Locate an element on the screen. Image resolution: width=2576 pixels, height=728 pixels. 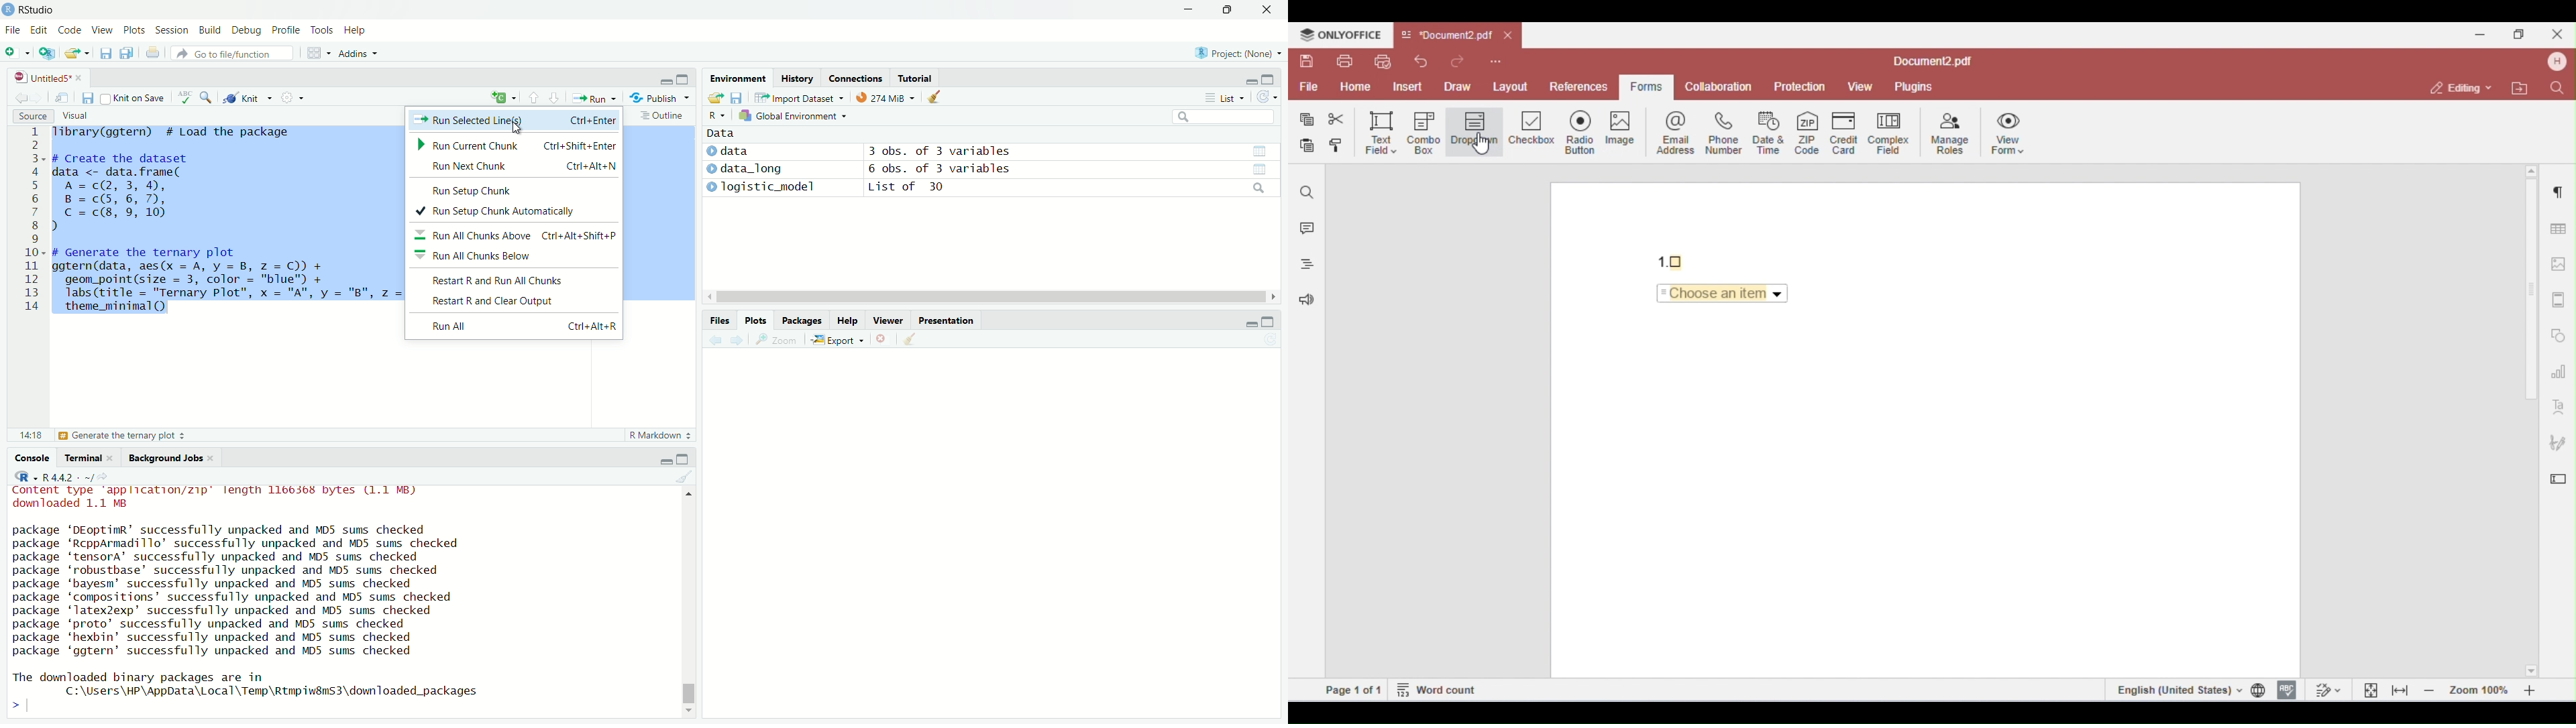
| Export is located at coordinates (835, 341).